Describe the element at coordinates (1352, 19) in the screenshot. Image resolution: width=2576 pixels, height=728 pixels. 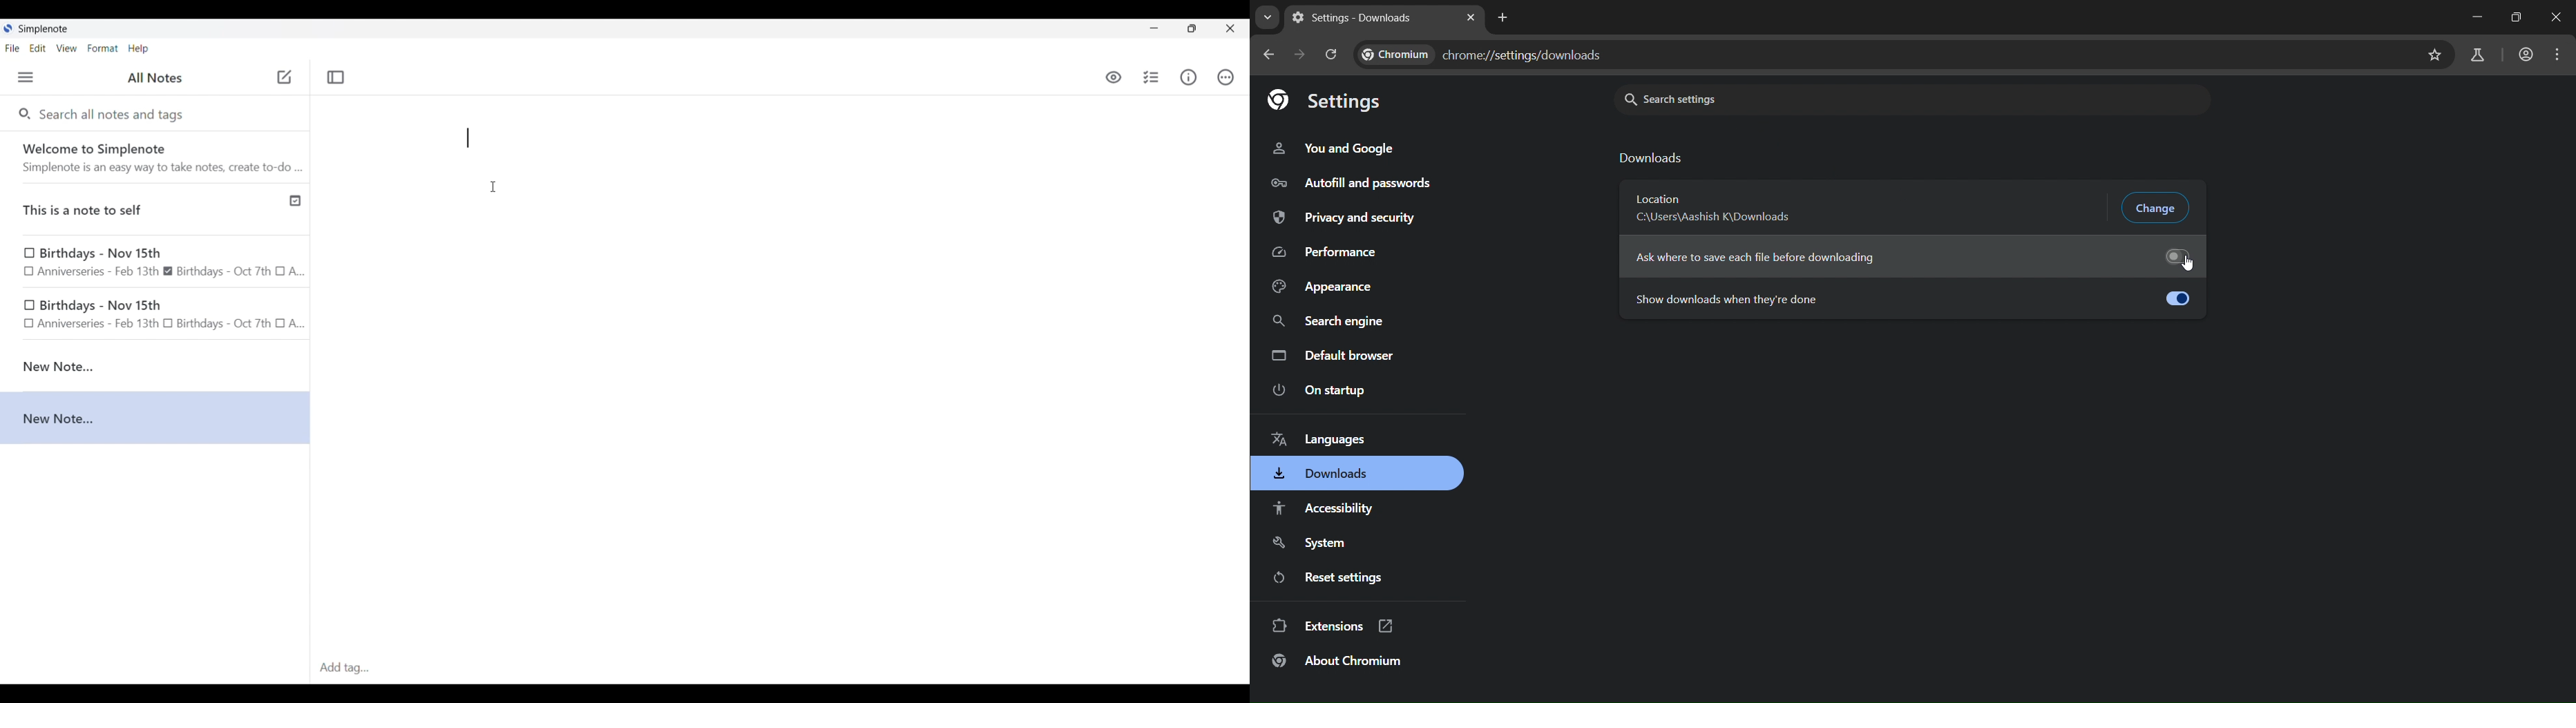
I see `current tab` at that location.